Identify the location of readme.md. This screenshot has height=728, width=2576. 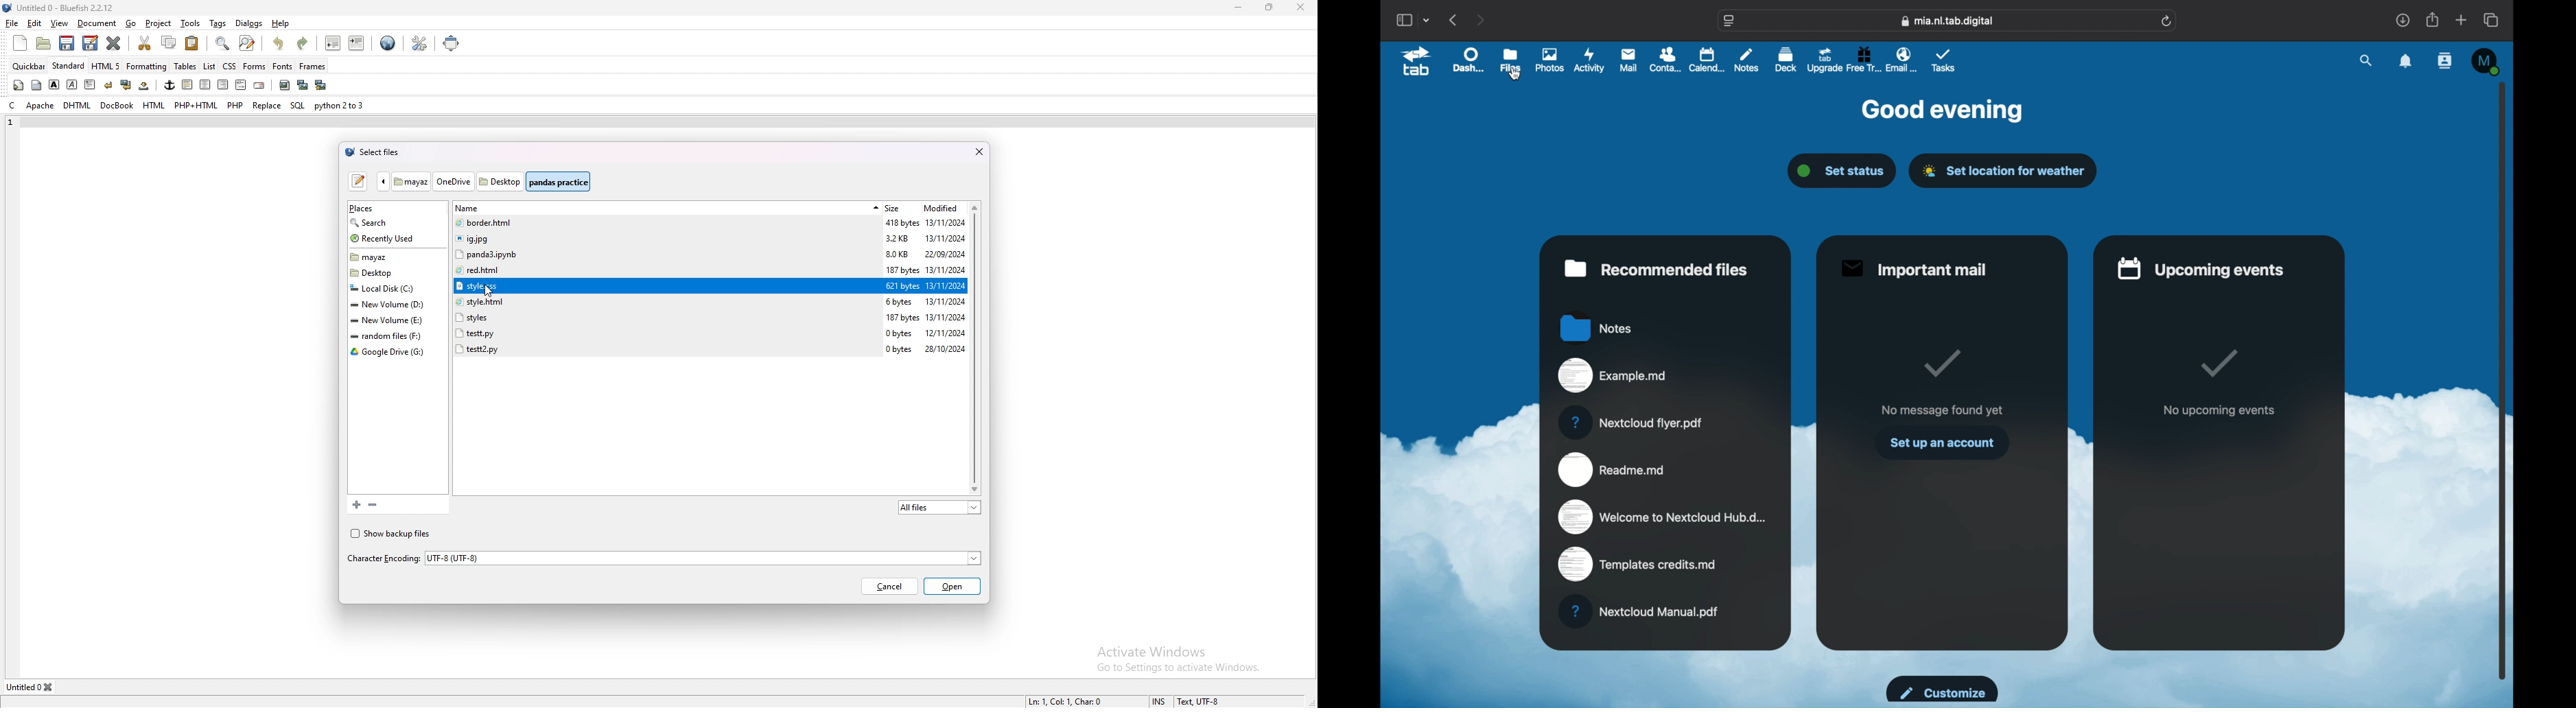
(1612, 469).